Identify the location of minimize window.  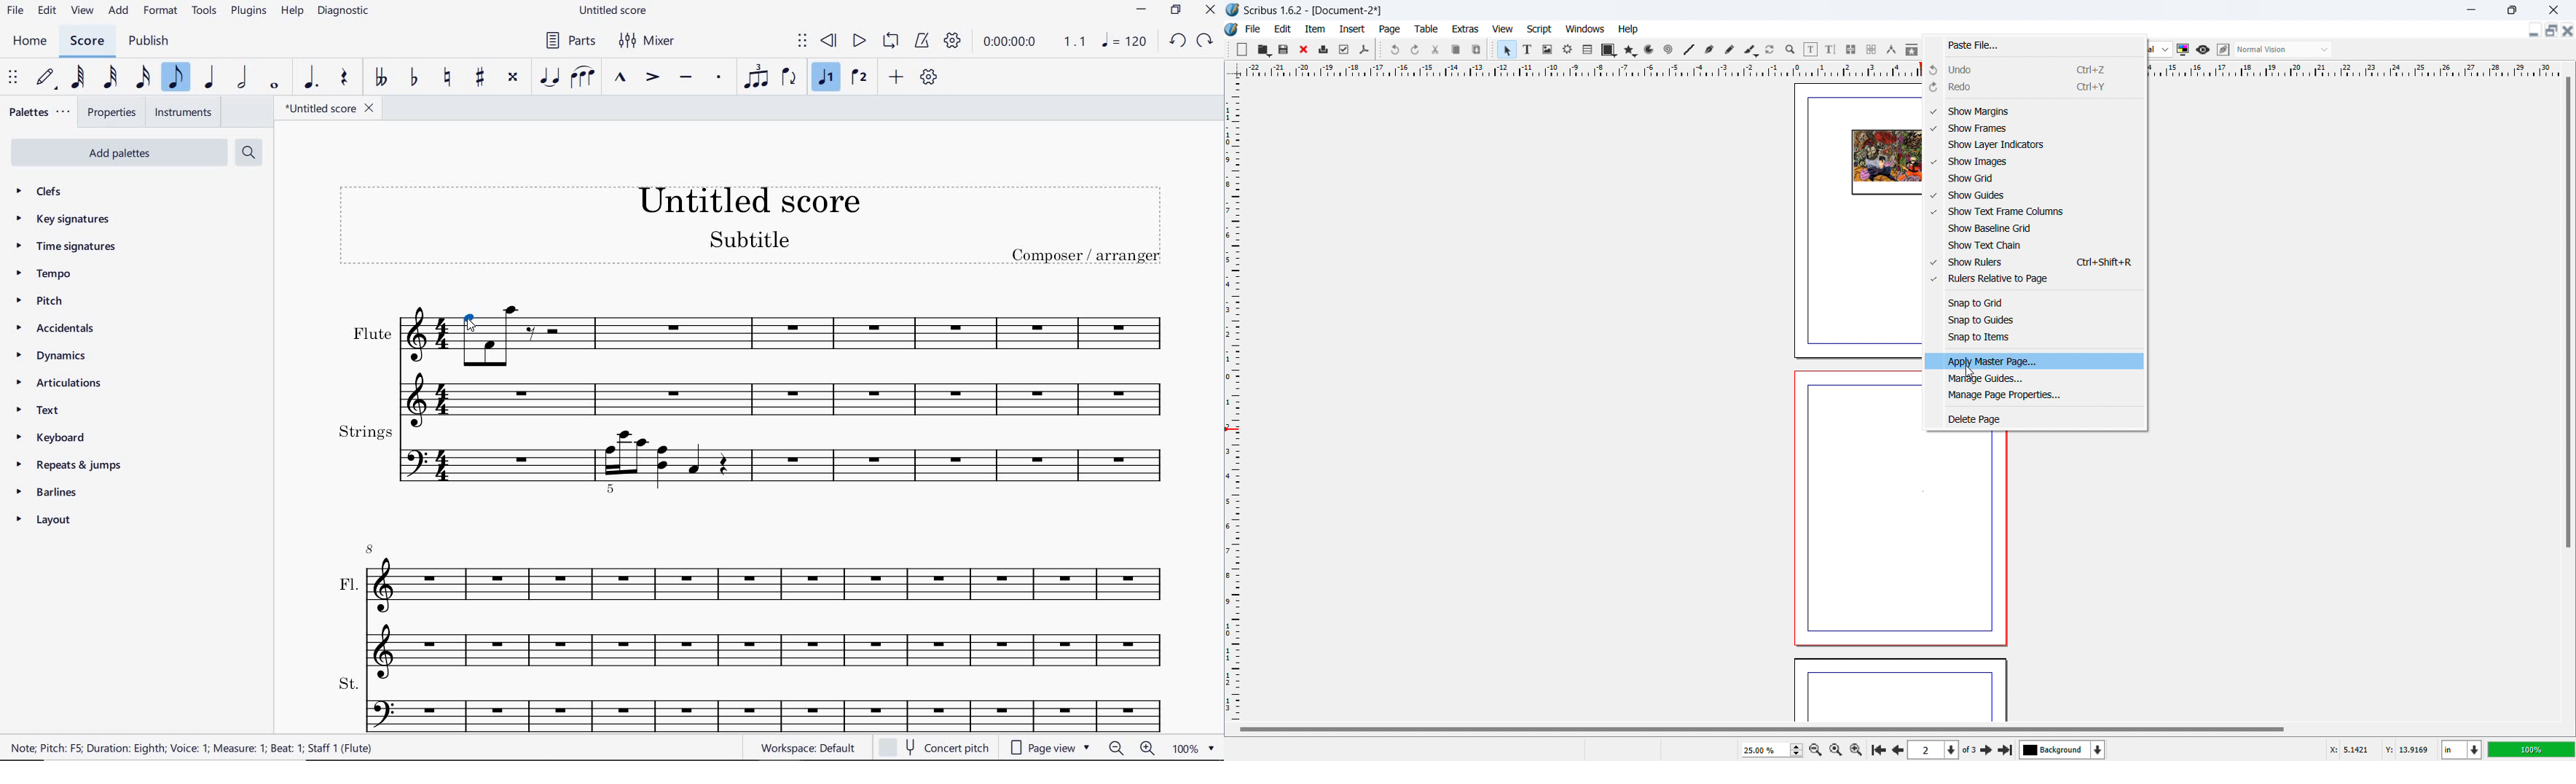
(2470, 10).